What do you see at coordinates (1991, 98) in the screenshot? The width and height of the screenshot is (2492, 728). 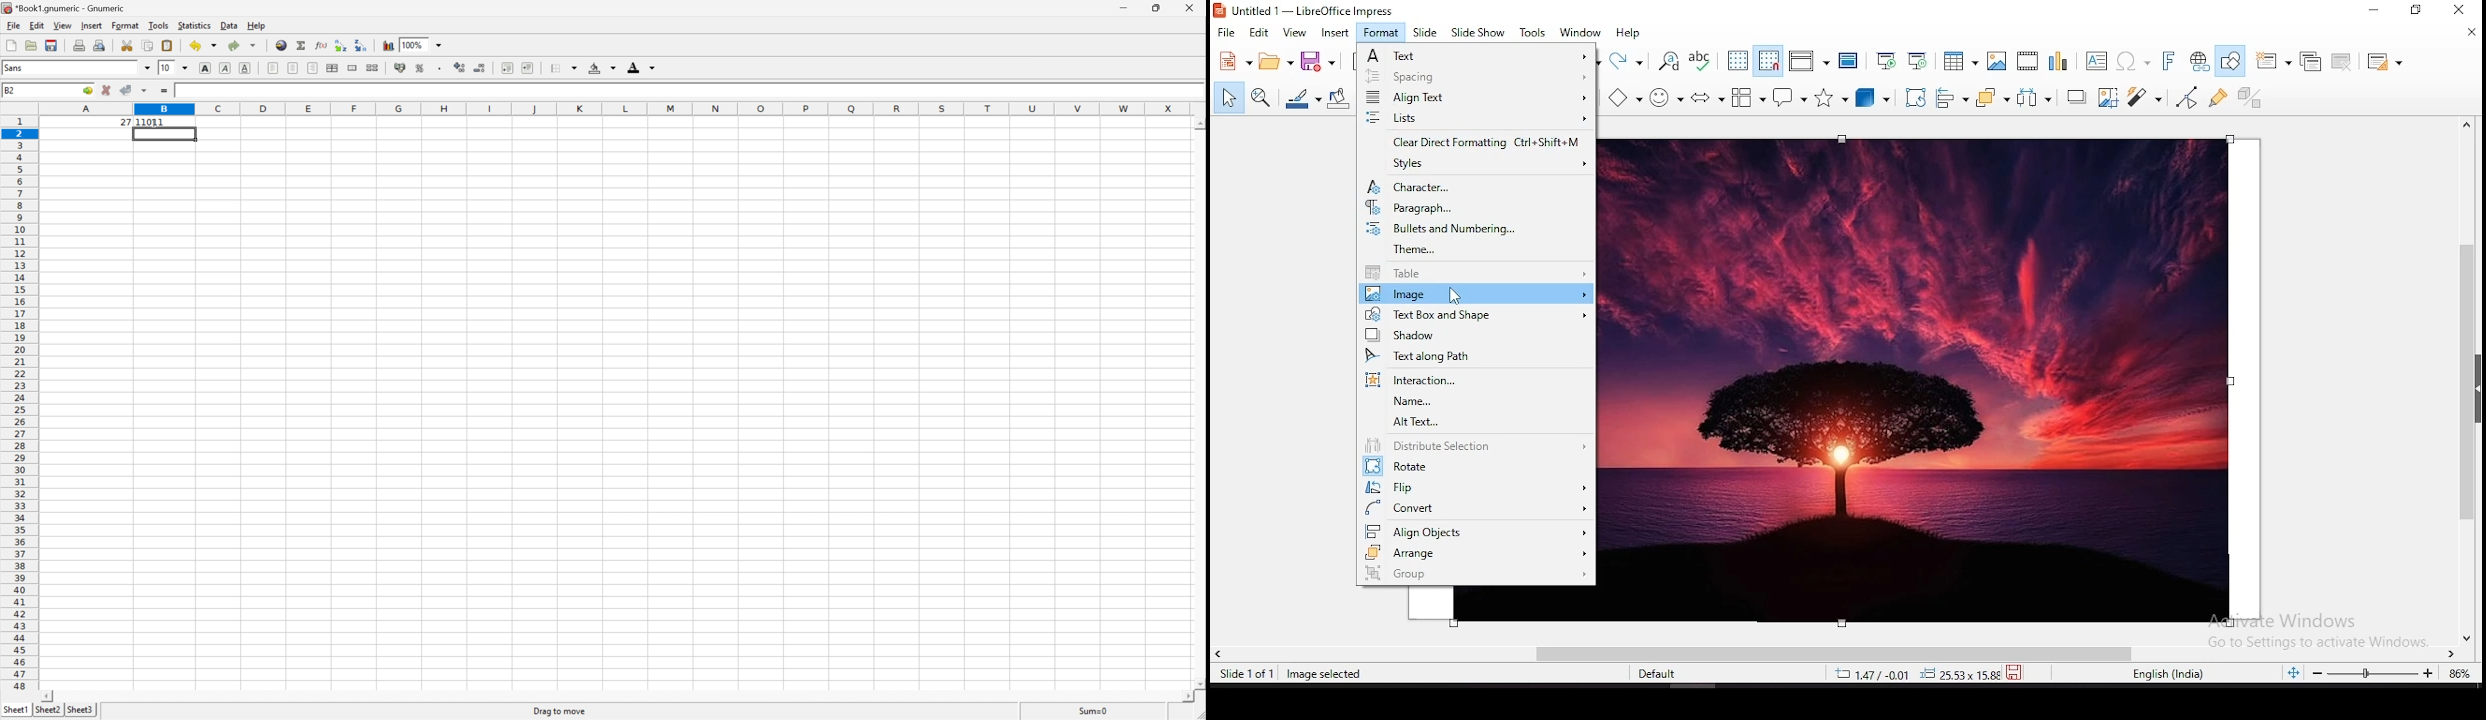 I see `arrange` at bounding box center [1991, 98].